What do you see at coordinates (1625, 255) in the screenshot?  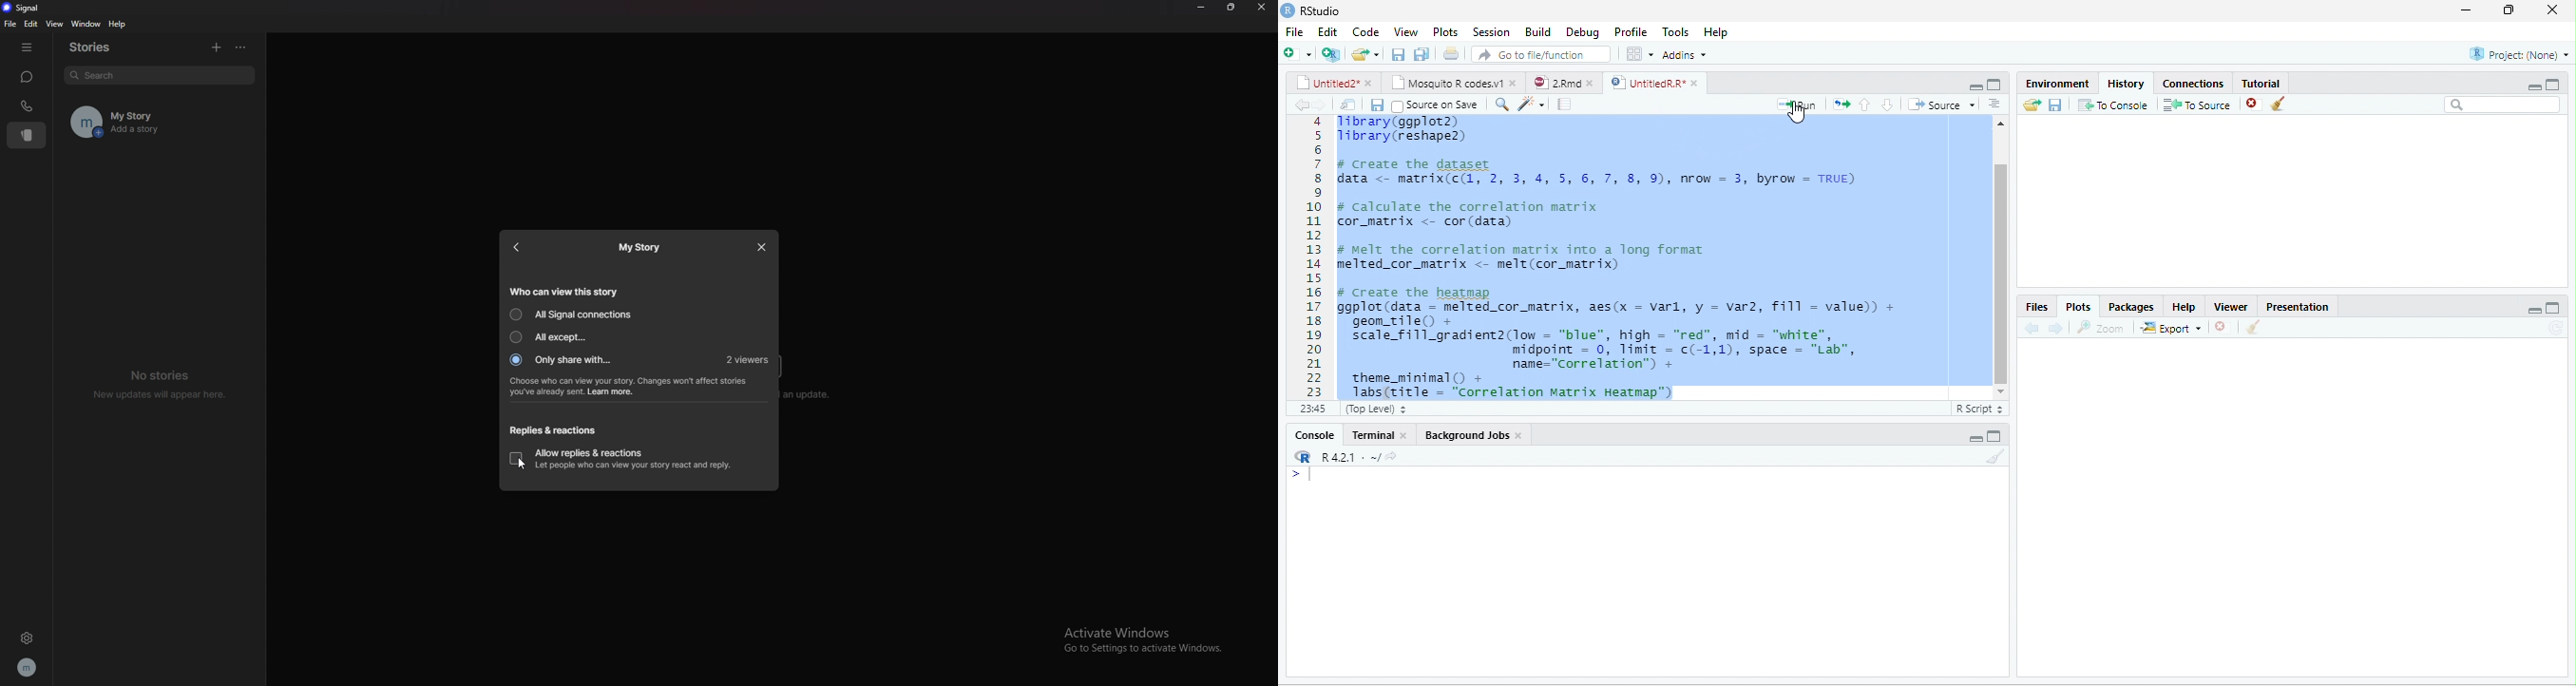 I see `5 Tibrary(reshapez)

6

7 # Create the dataset

§ data <- matrix(c(, 2, 3, 4, 5, 6, 7, 8, 9), nrow = 3, byrow = TRUE)
9

0 # calculate the correlation matrix

1 cor_matrix <- cor (data)

2

3 # melt the correlation matrix into a long format

4 melted_cor_matrix <- melt(cor_matrix)

5

6 # Create the heatmap

7 ggplot(data - melted_cor_matrix, aes(x = varl, y = var2, fill = value)) +
8 geom_tileO +

9 scale_fill_gradient2(low = “blue”, high = “red”, mid = "white",

0 midpoint = 0, limit = c(-1,1), space = "Lab",
1 name="Correlation”) +

2 theme_minimal() +

BN 1absBritle = “Correlation Matrix Heatman™M` at bounding box center [1625, 255].